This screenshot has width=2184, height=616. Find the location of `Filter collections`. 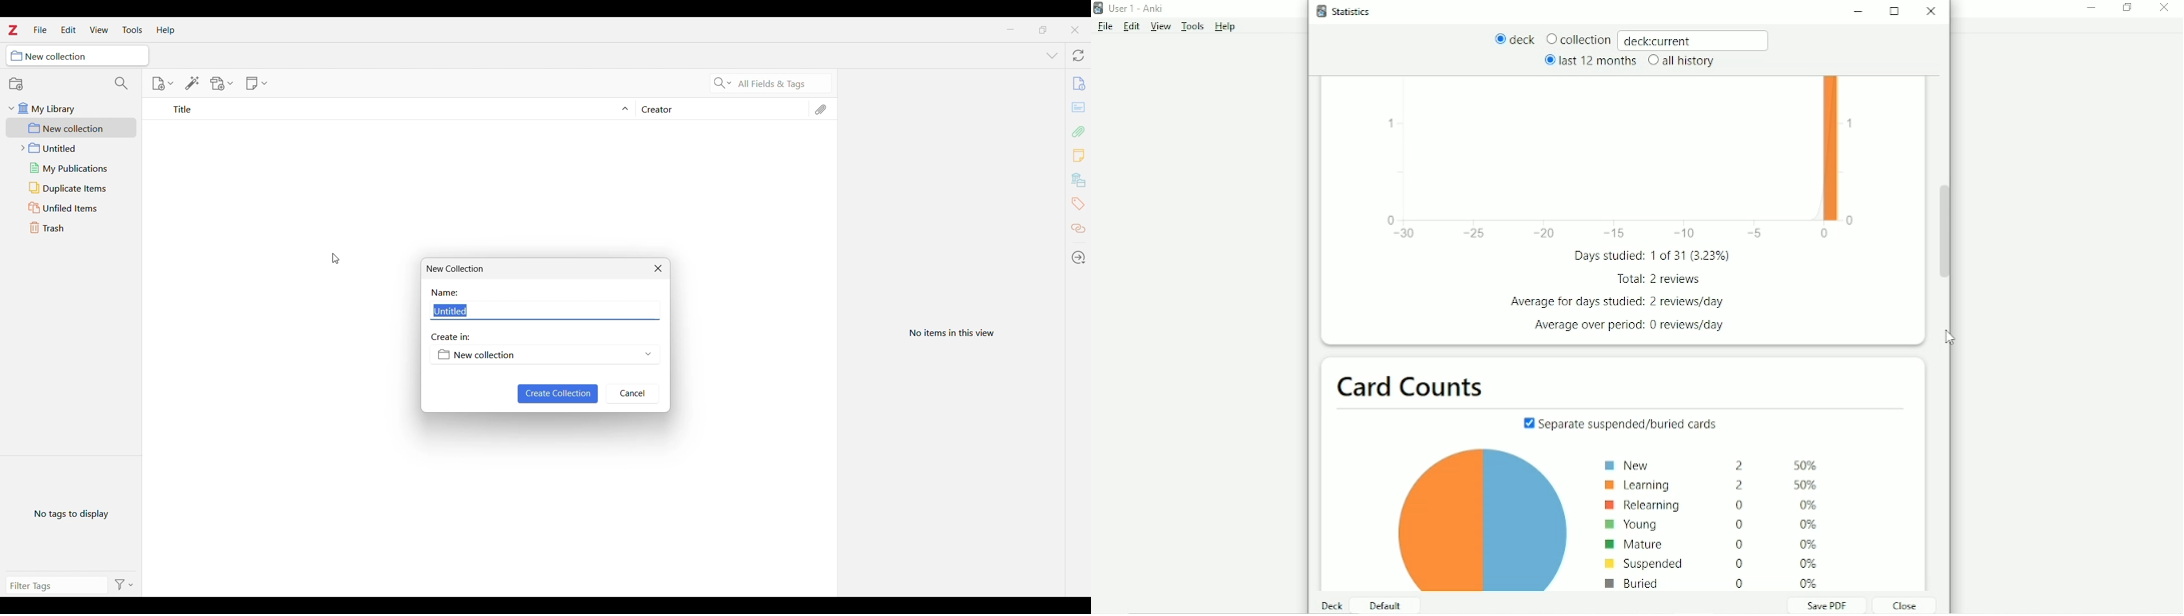

Filter collections is located at coordinates (122, 83).